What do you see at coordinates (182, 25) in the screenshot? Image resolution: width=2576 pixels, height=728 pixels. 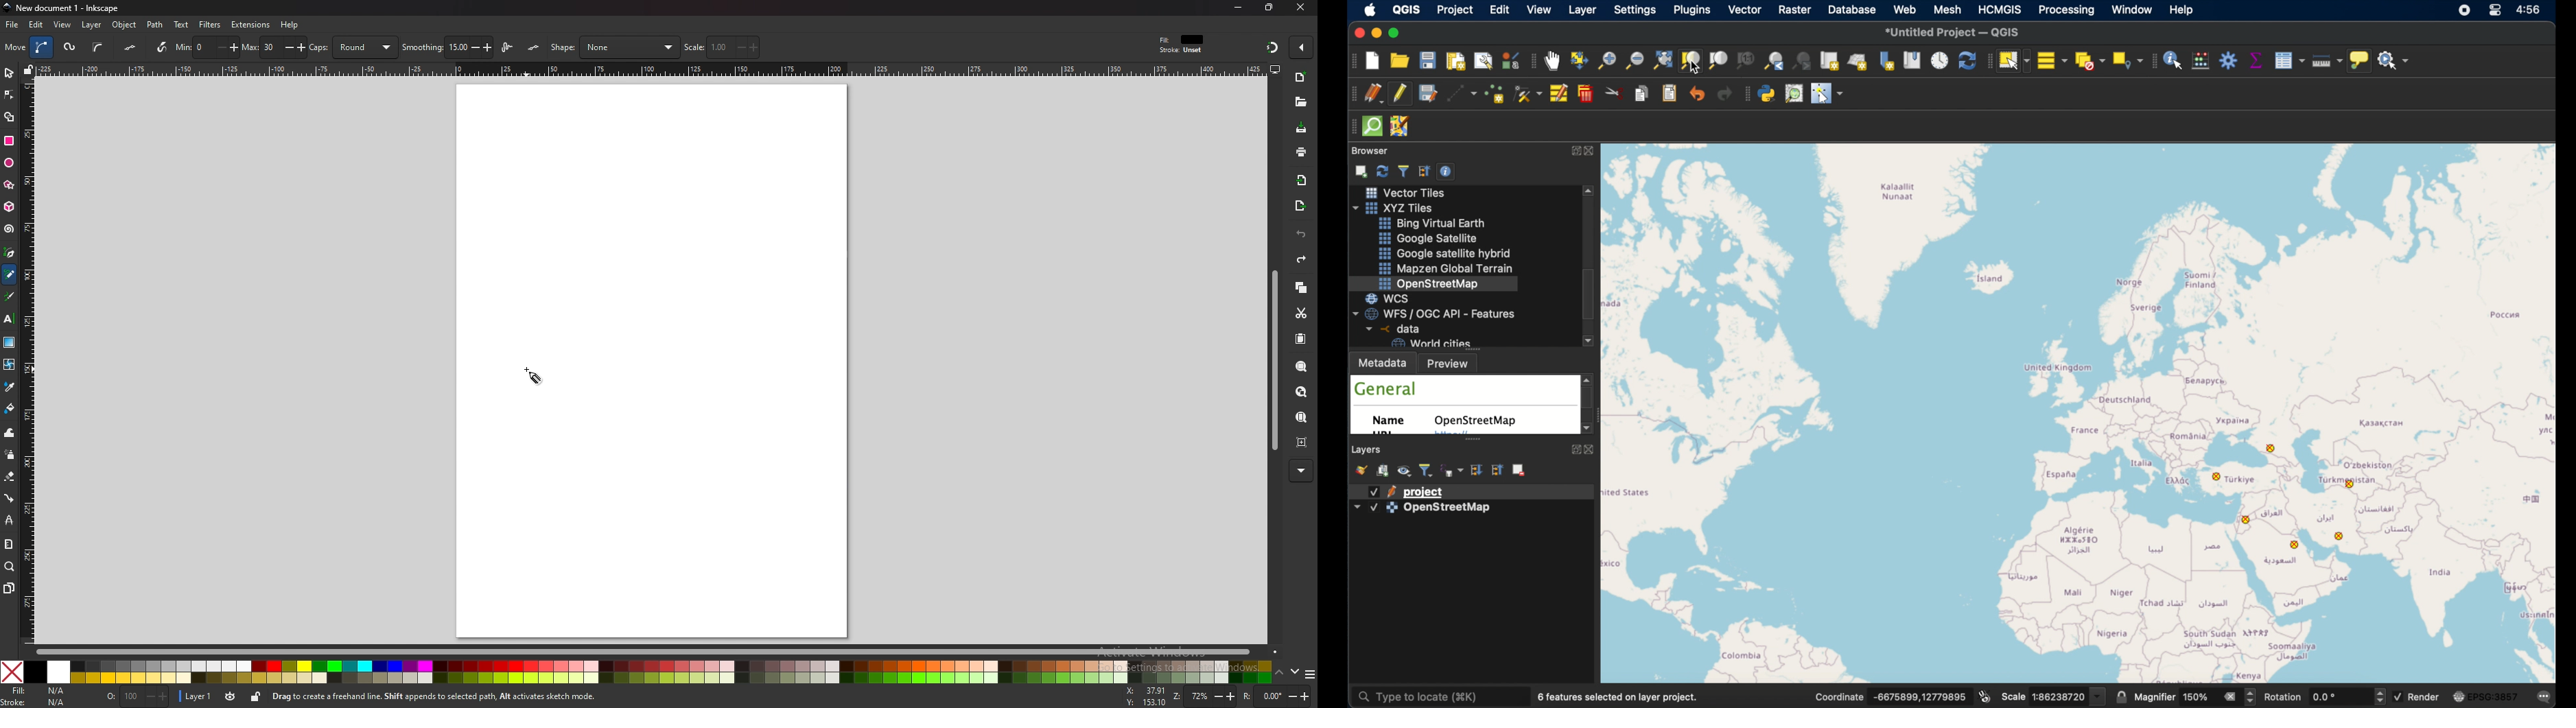 I see `text` at bounding box center [182, 25].